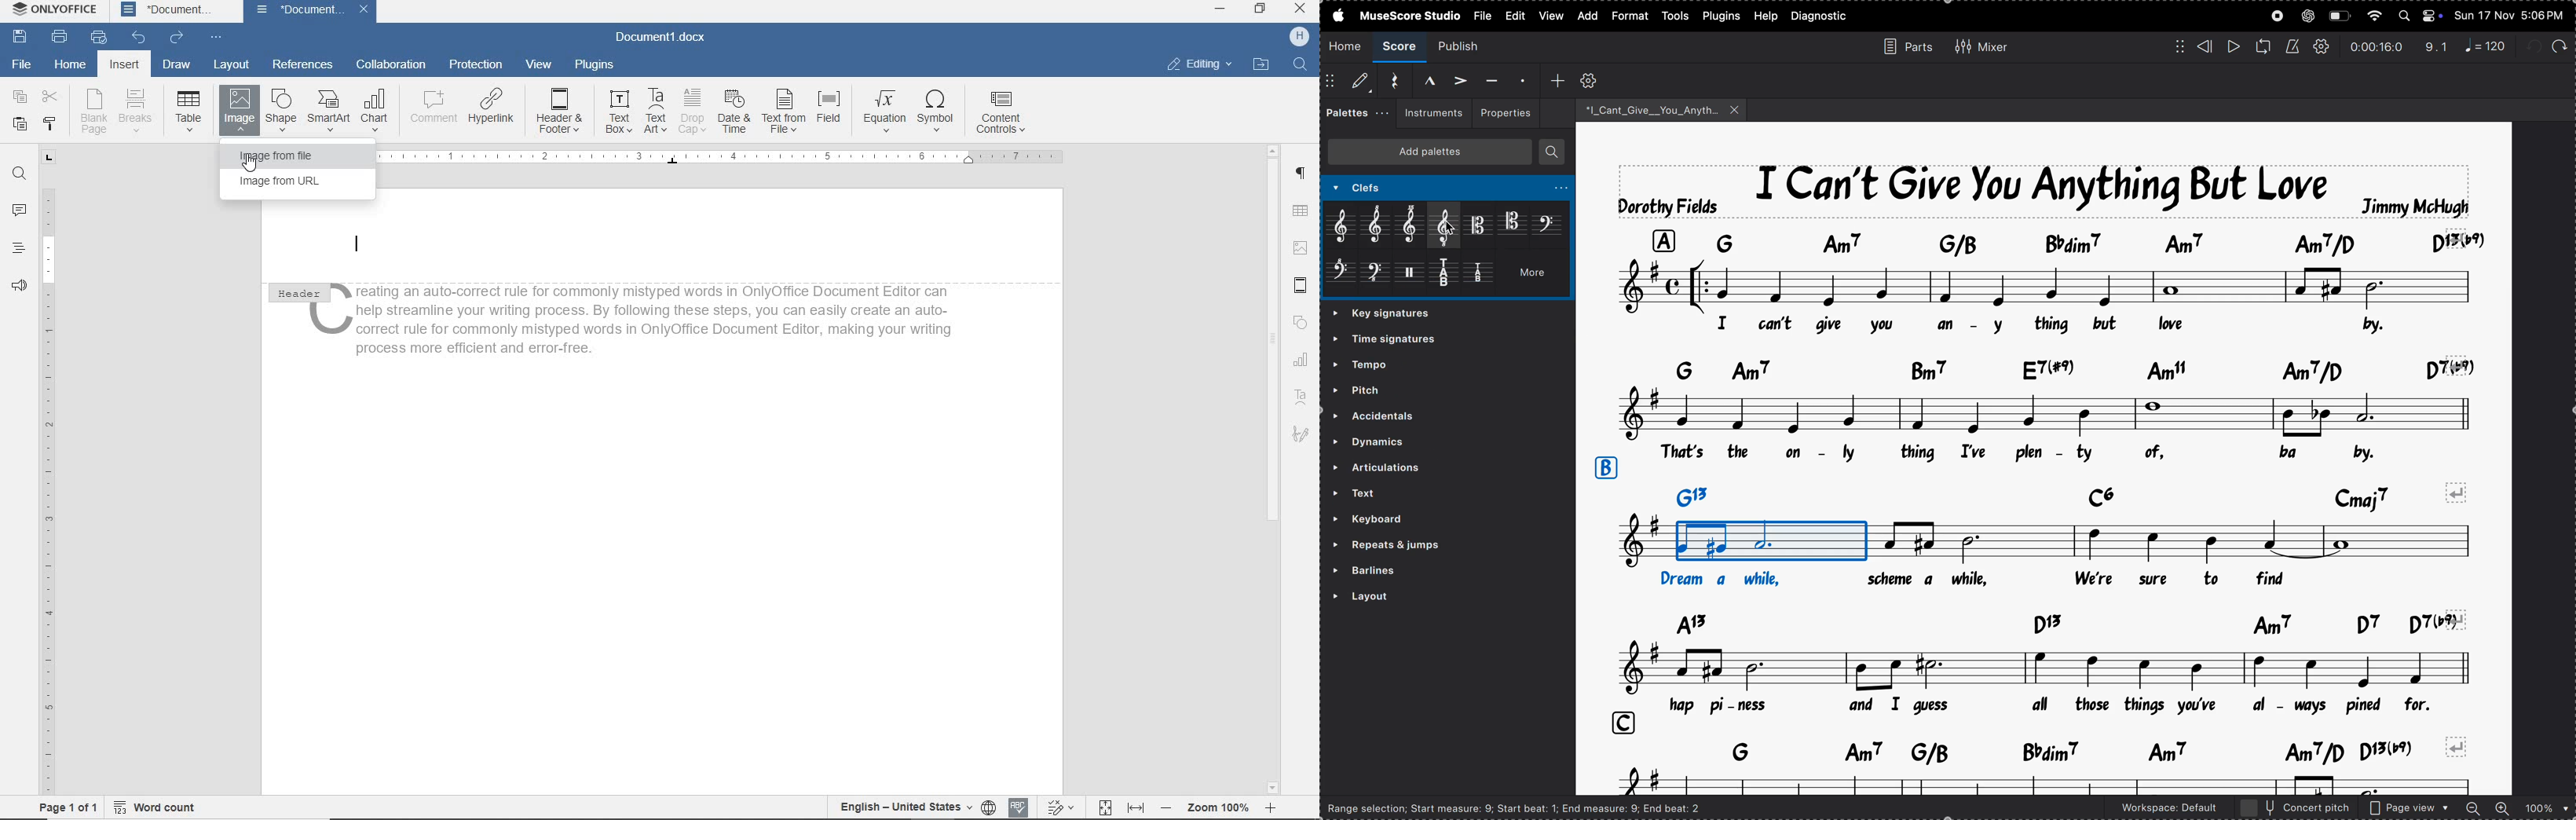  What do you see at coordinates (60, 35) in the screenshot?
I see `PRINT` at bounding box center [60, 35].